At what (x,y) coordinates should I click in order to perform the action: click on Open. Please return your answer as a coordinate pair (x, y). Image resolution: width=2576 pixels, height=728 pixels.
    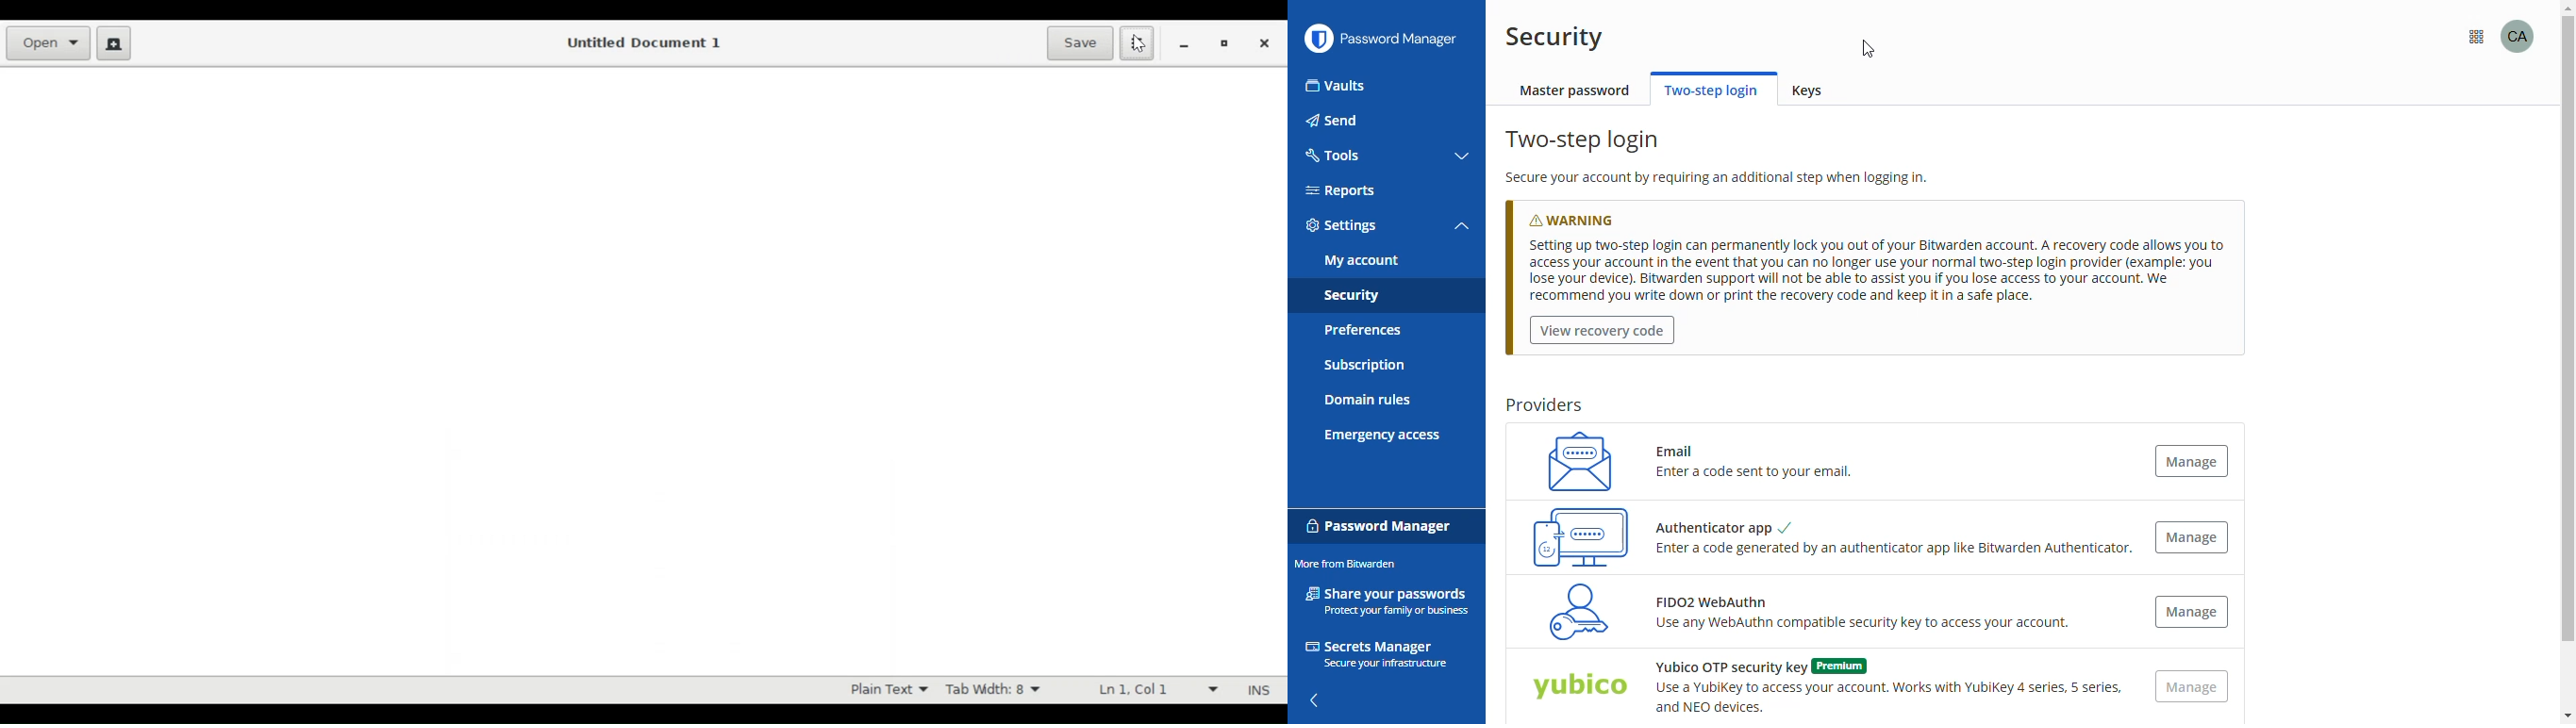
    Looking at the image, I should click on (46, 42).